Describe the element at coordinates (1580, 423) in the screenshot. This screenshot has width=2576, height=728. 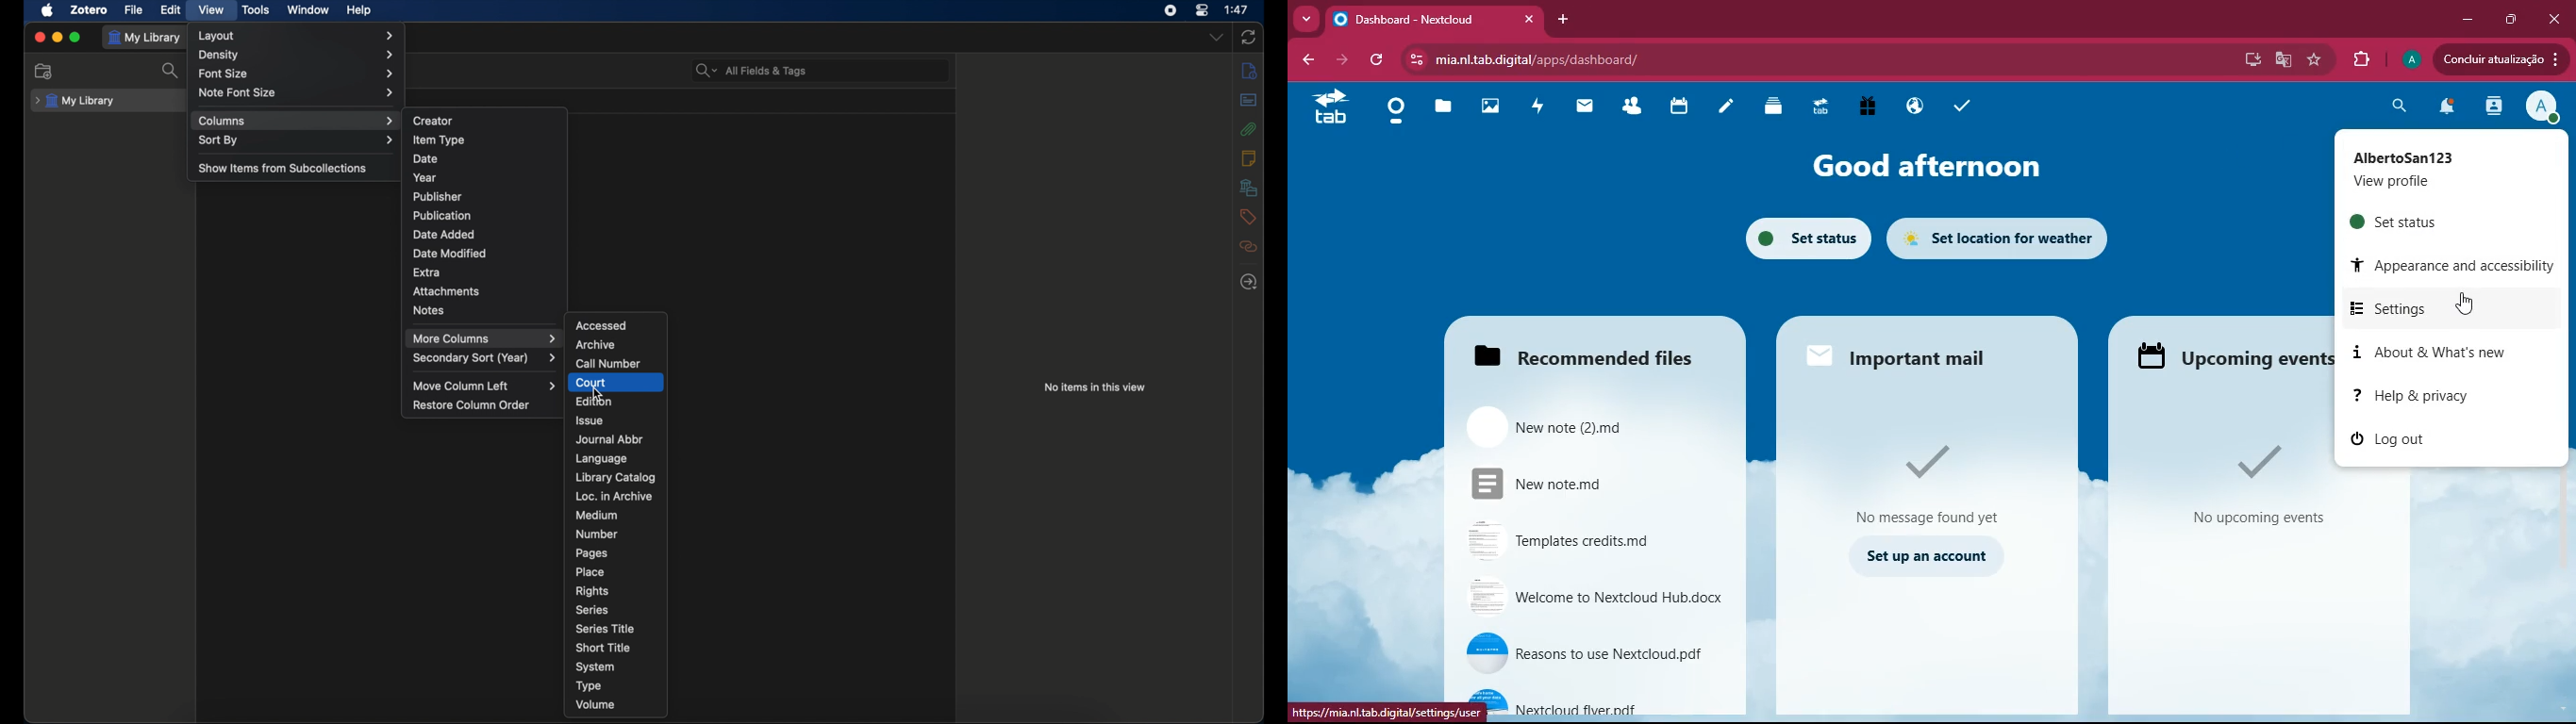
I see `file` at that location.